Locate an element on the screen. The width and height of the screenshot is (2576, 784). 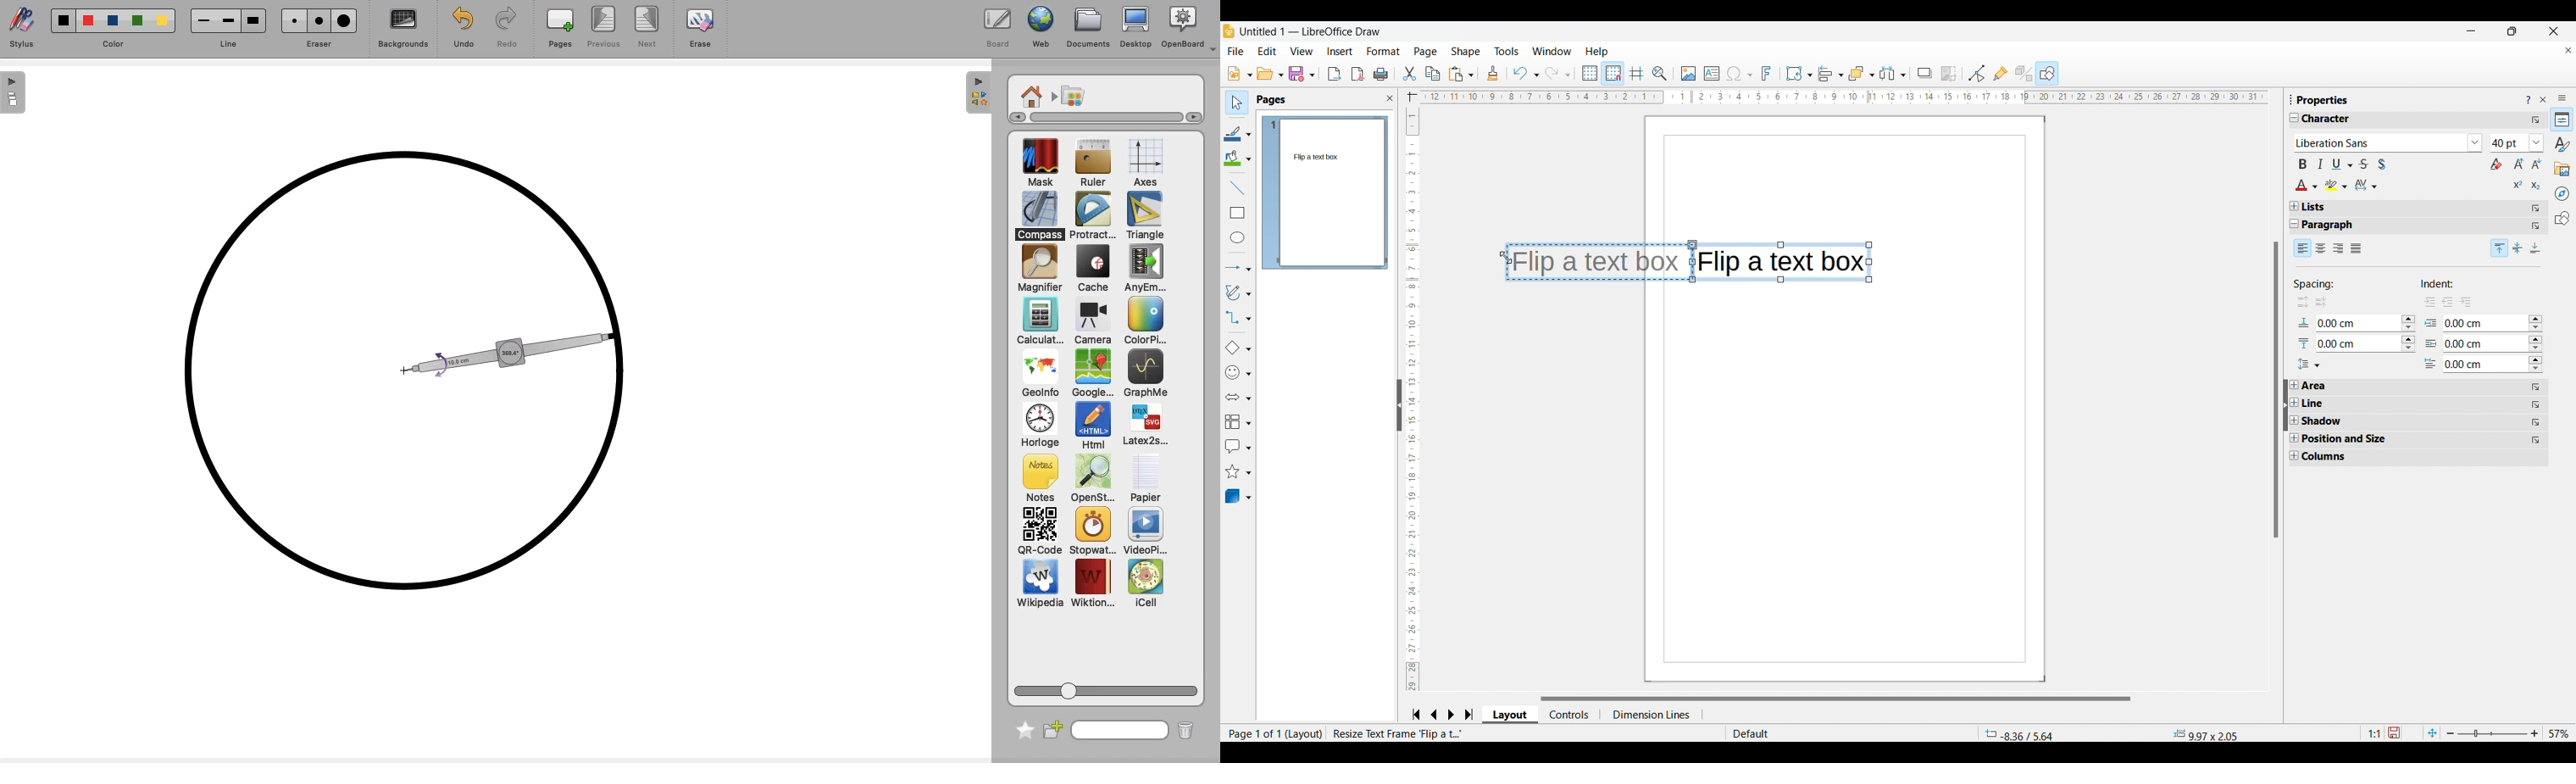
Italics is located at coordinates (2320, 164).